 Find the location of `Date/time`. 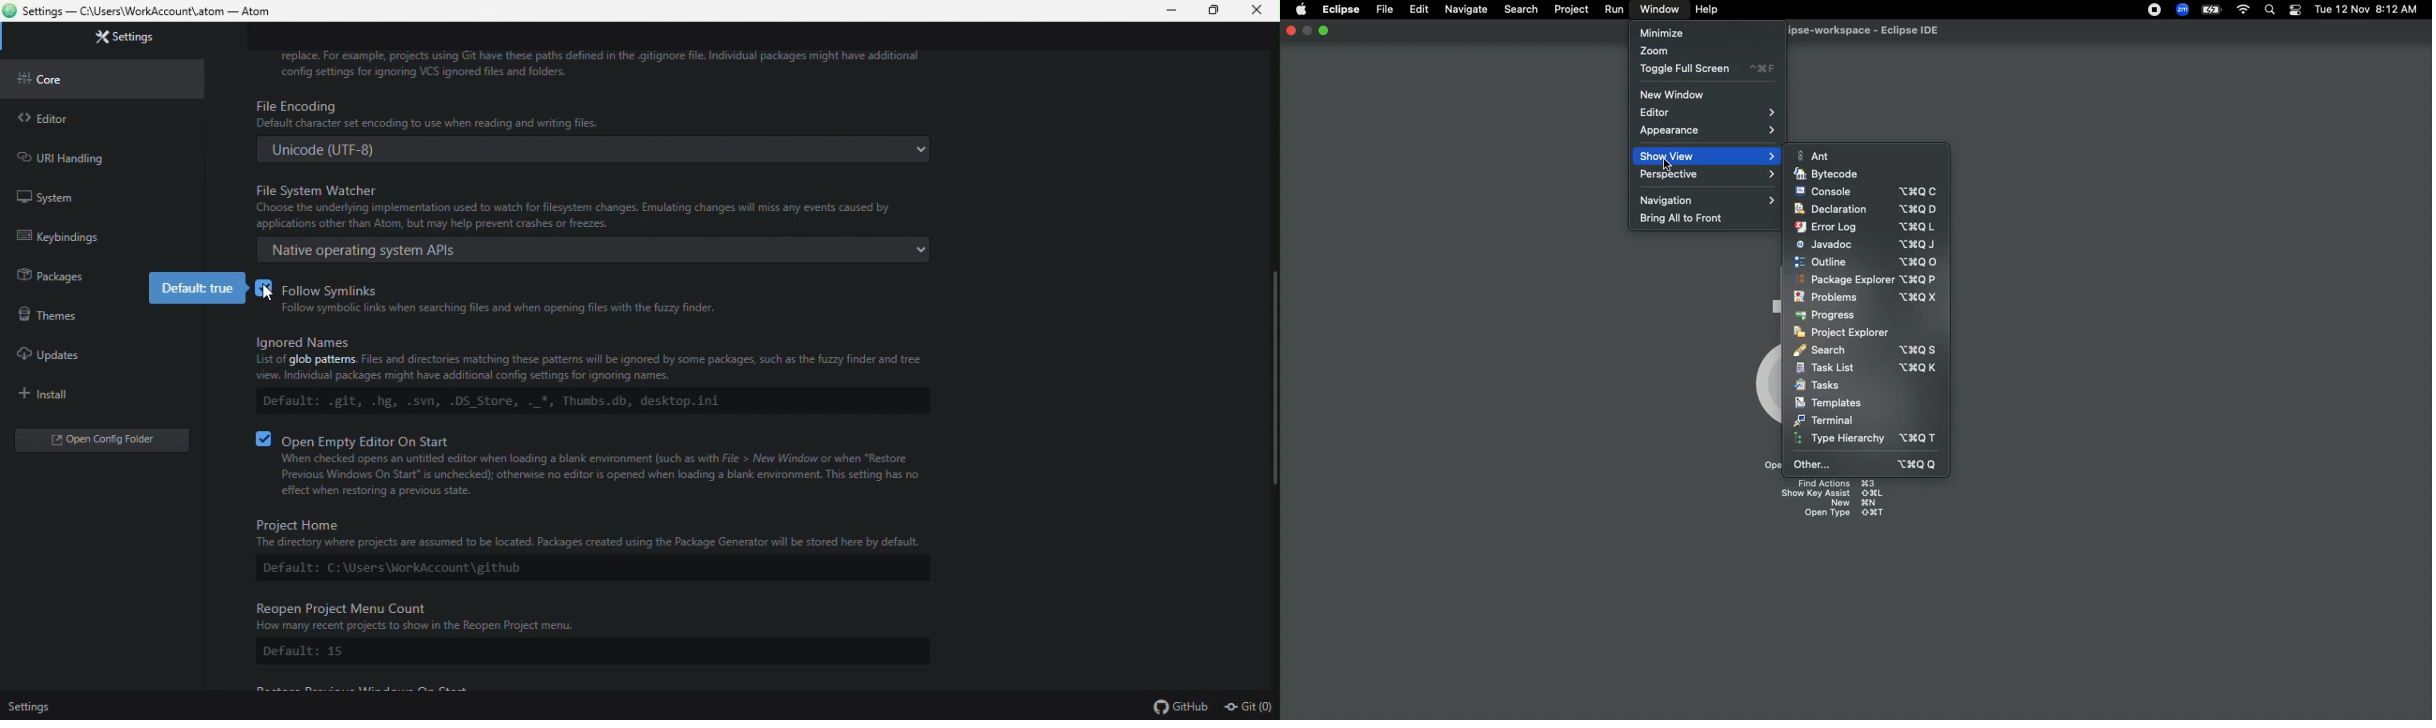

Date/time is located at coordinates (2366, 9).